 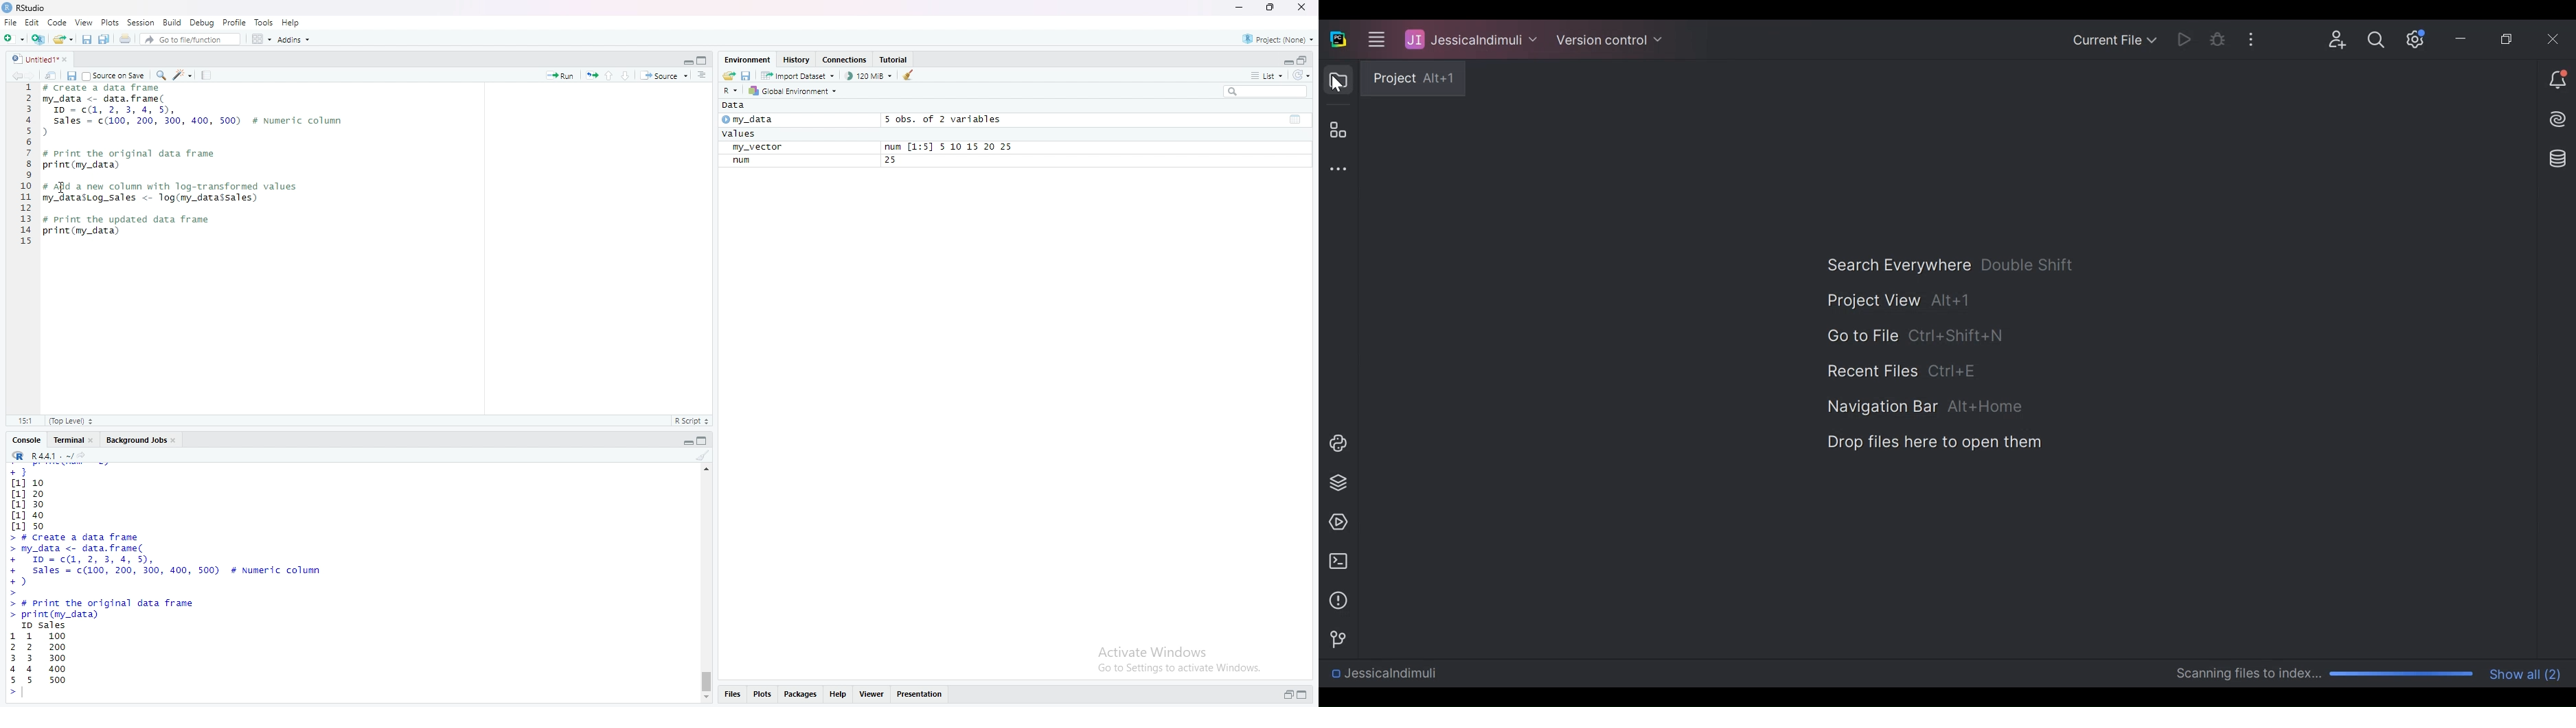 I want to click on minimize, so click(x=1285, y=694).